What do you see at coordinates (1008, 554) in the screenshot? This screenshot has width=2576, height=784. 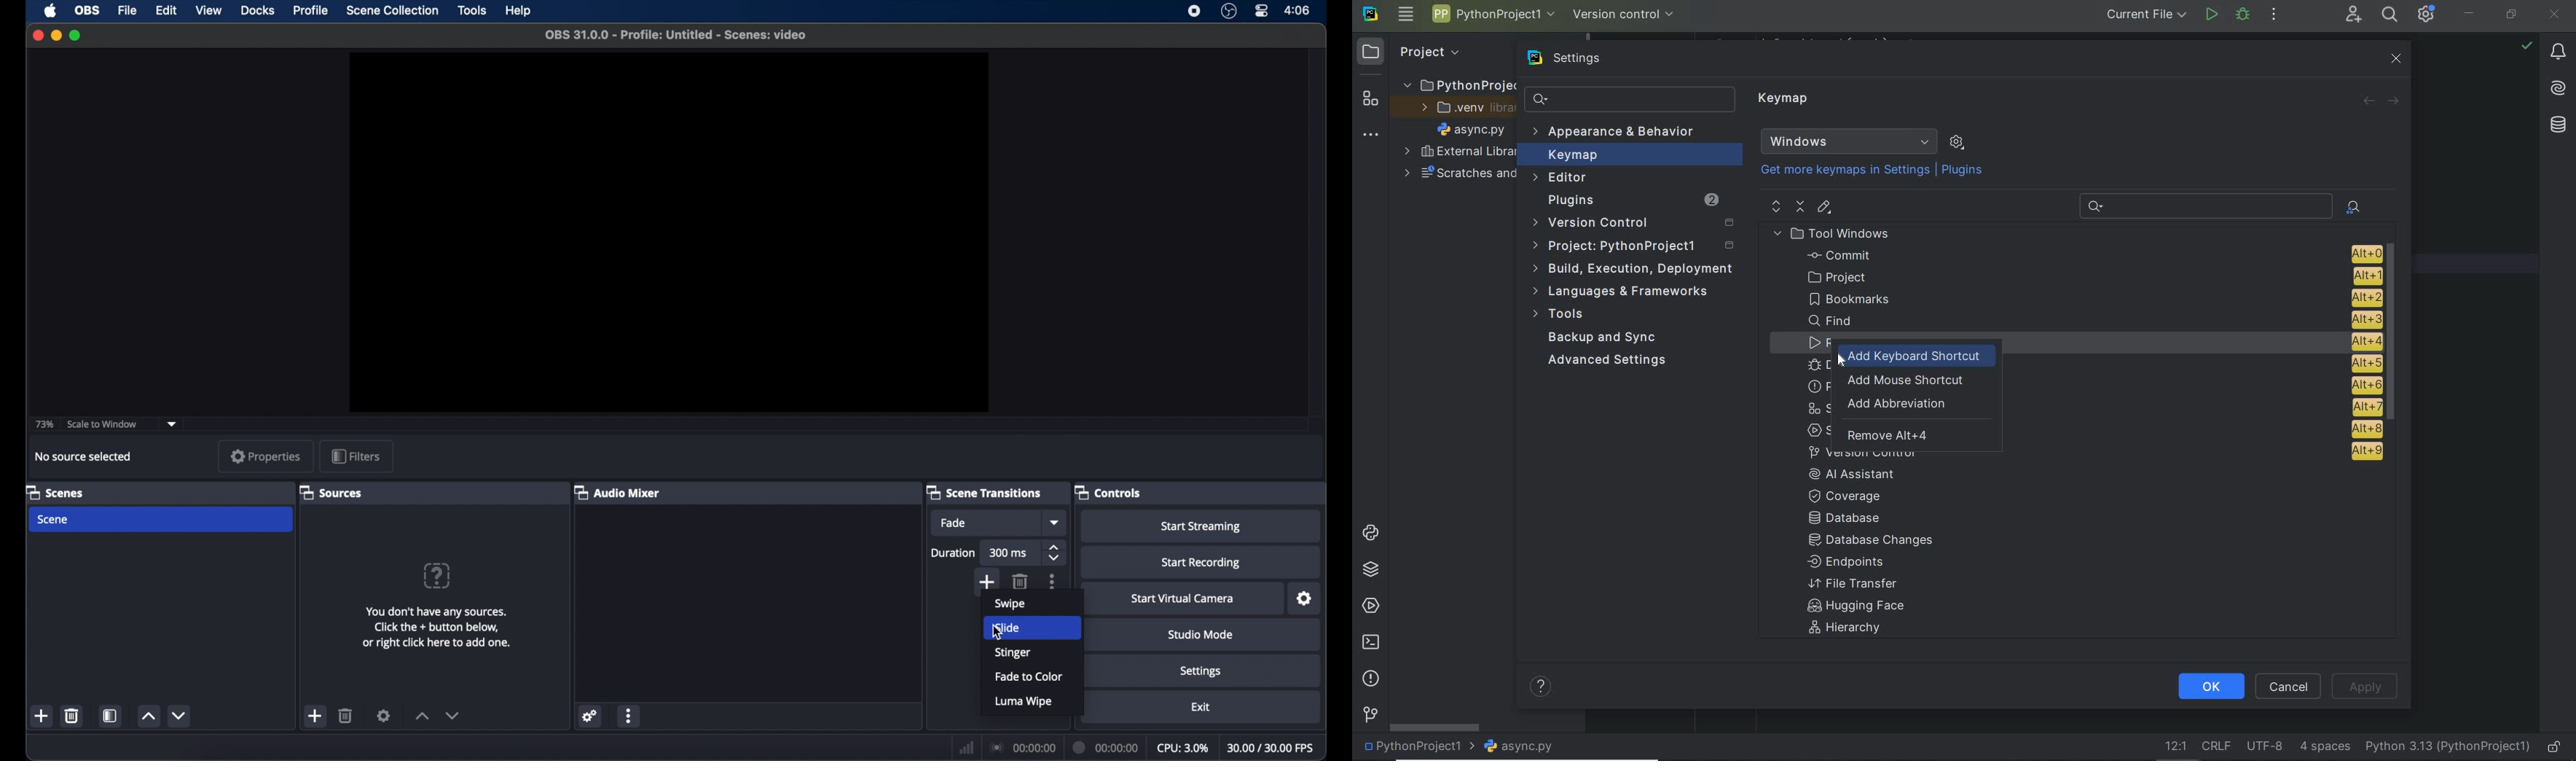 I see `300 ms` at bounding box center [1008, 554].